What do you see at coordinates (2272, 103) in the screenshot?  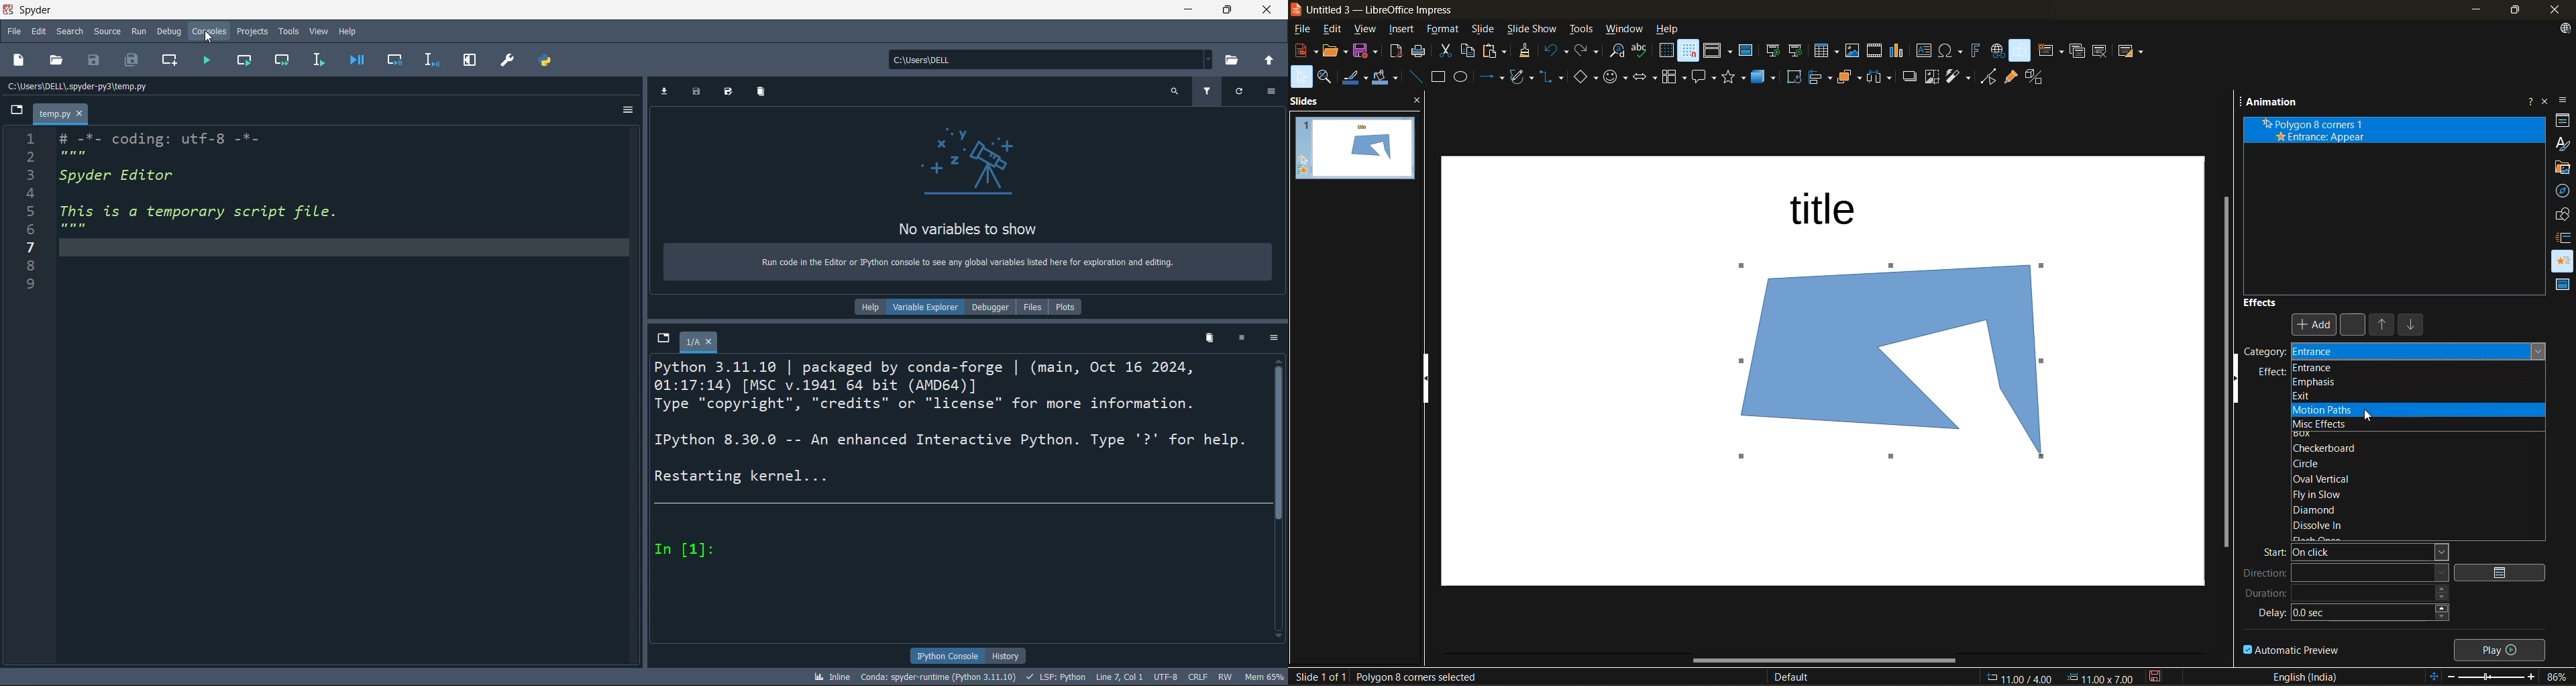 I see `animation` at bounding box center [2272, 103].